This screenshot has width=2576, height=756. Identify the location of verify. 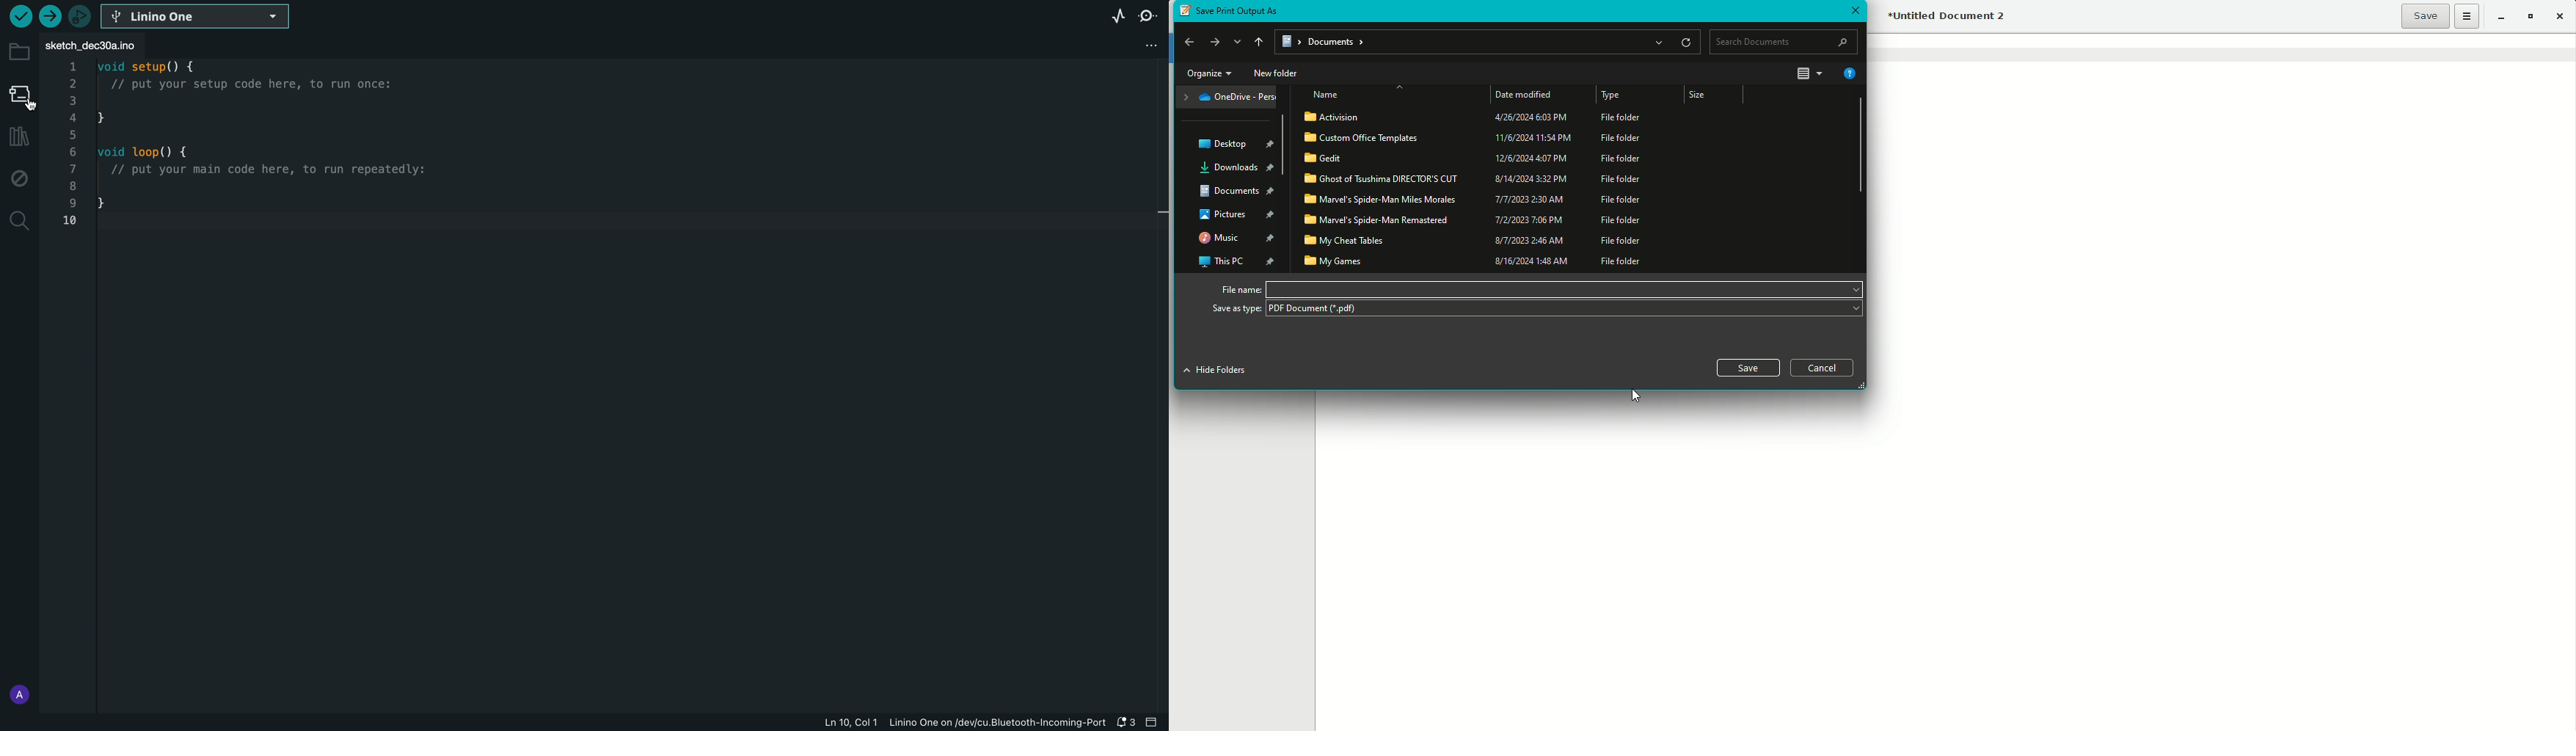
(20, 17).